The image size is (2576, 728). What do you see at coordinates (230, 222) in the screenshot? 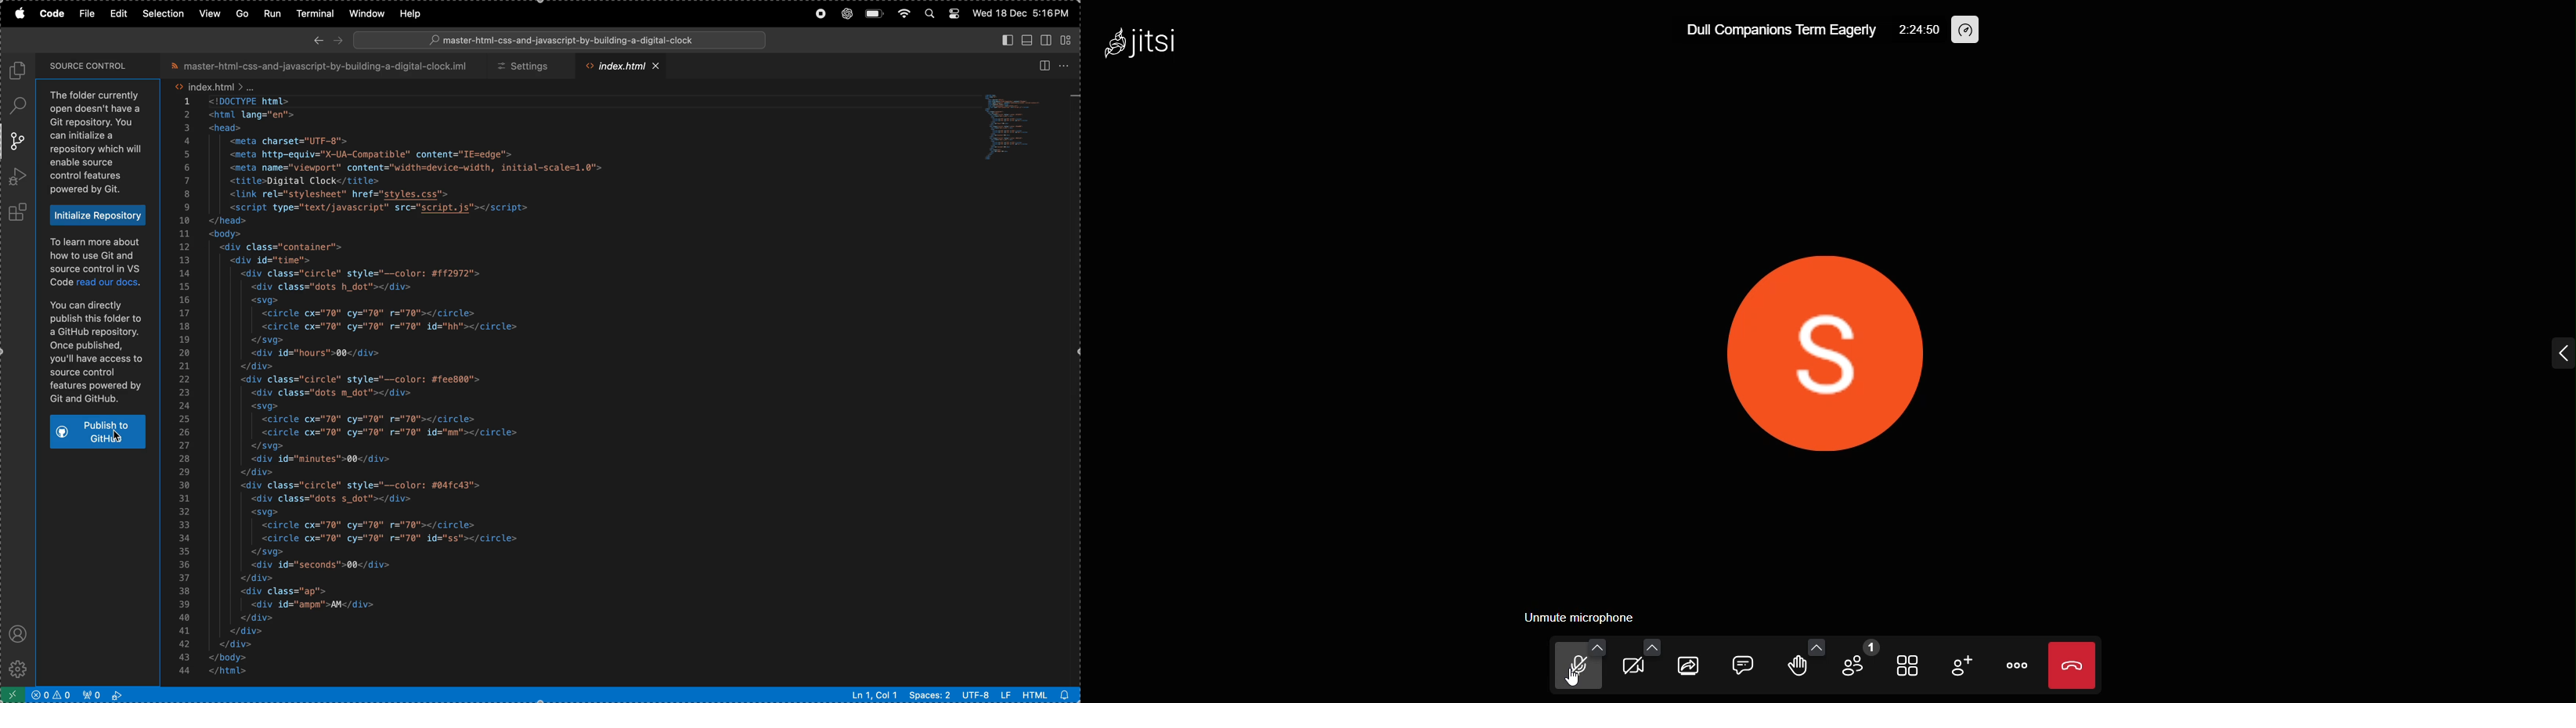
I see `</head>` at bounding box center [230, 222].